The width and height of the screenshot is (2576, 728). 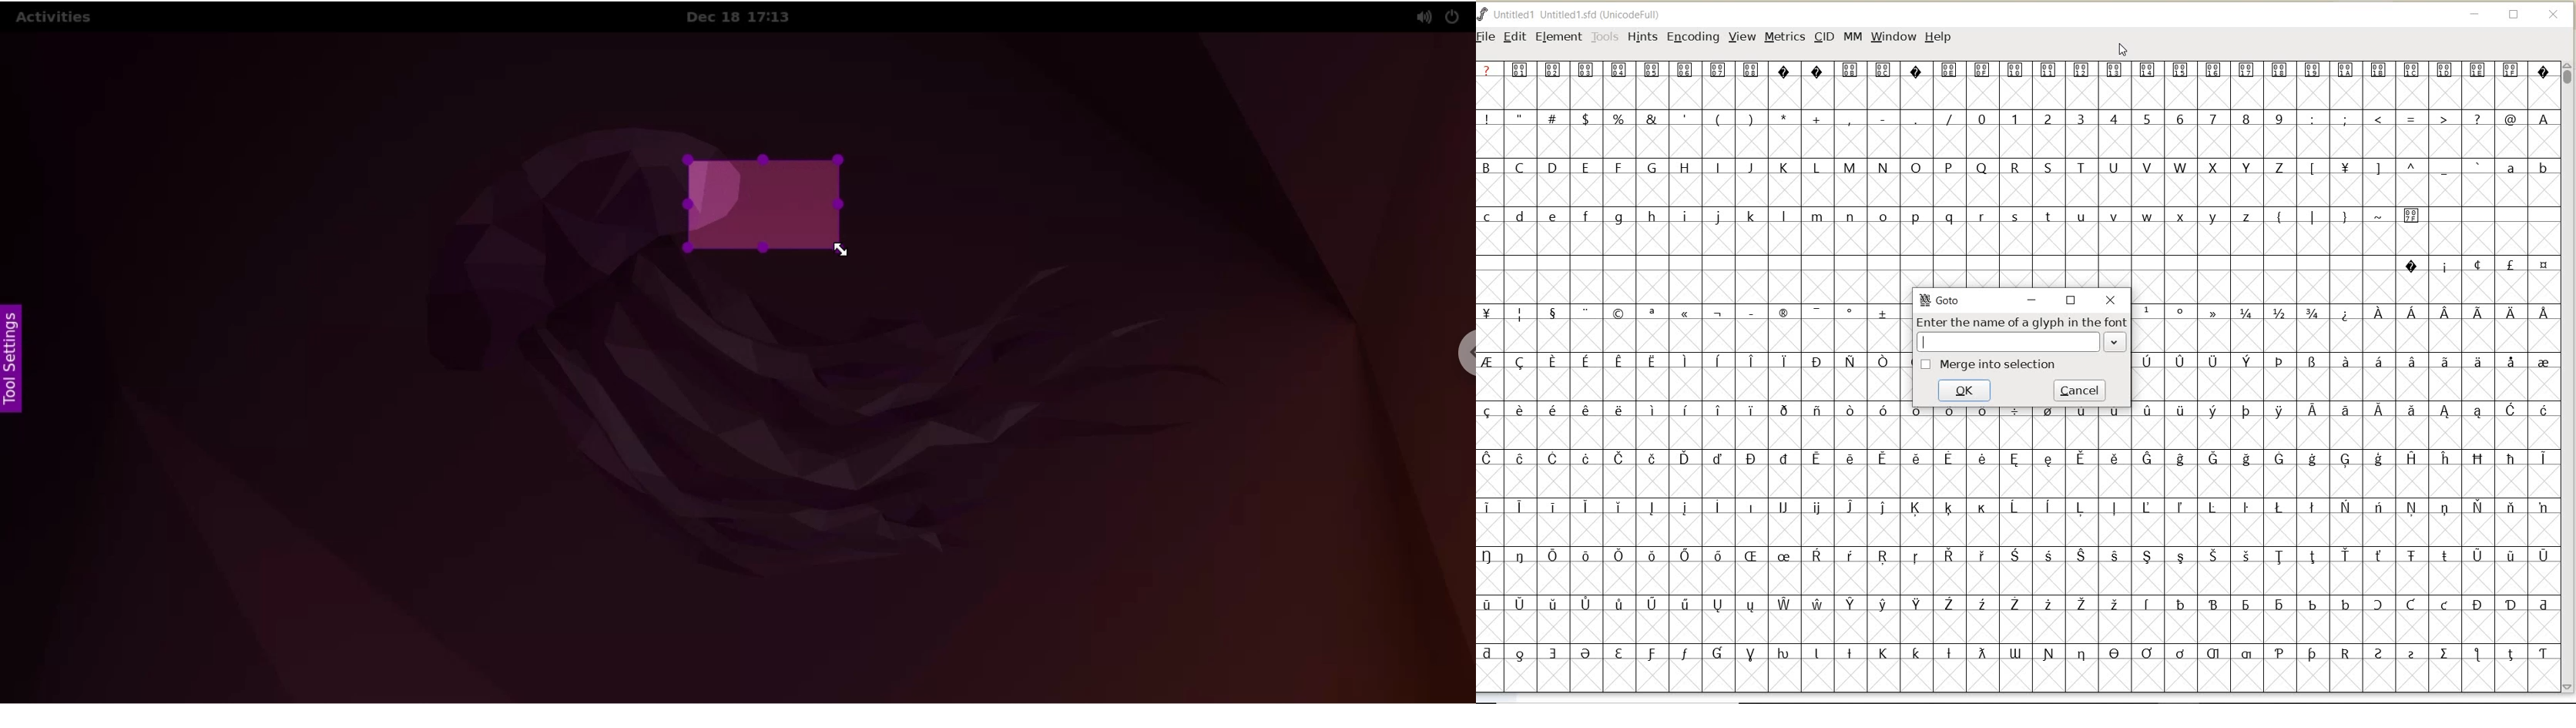 What do you see at coordinates (2022, 321) in the screenshot?
I see `Enter the name of a glyph in the font` at bounding box center [2022, 321].